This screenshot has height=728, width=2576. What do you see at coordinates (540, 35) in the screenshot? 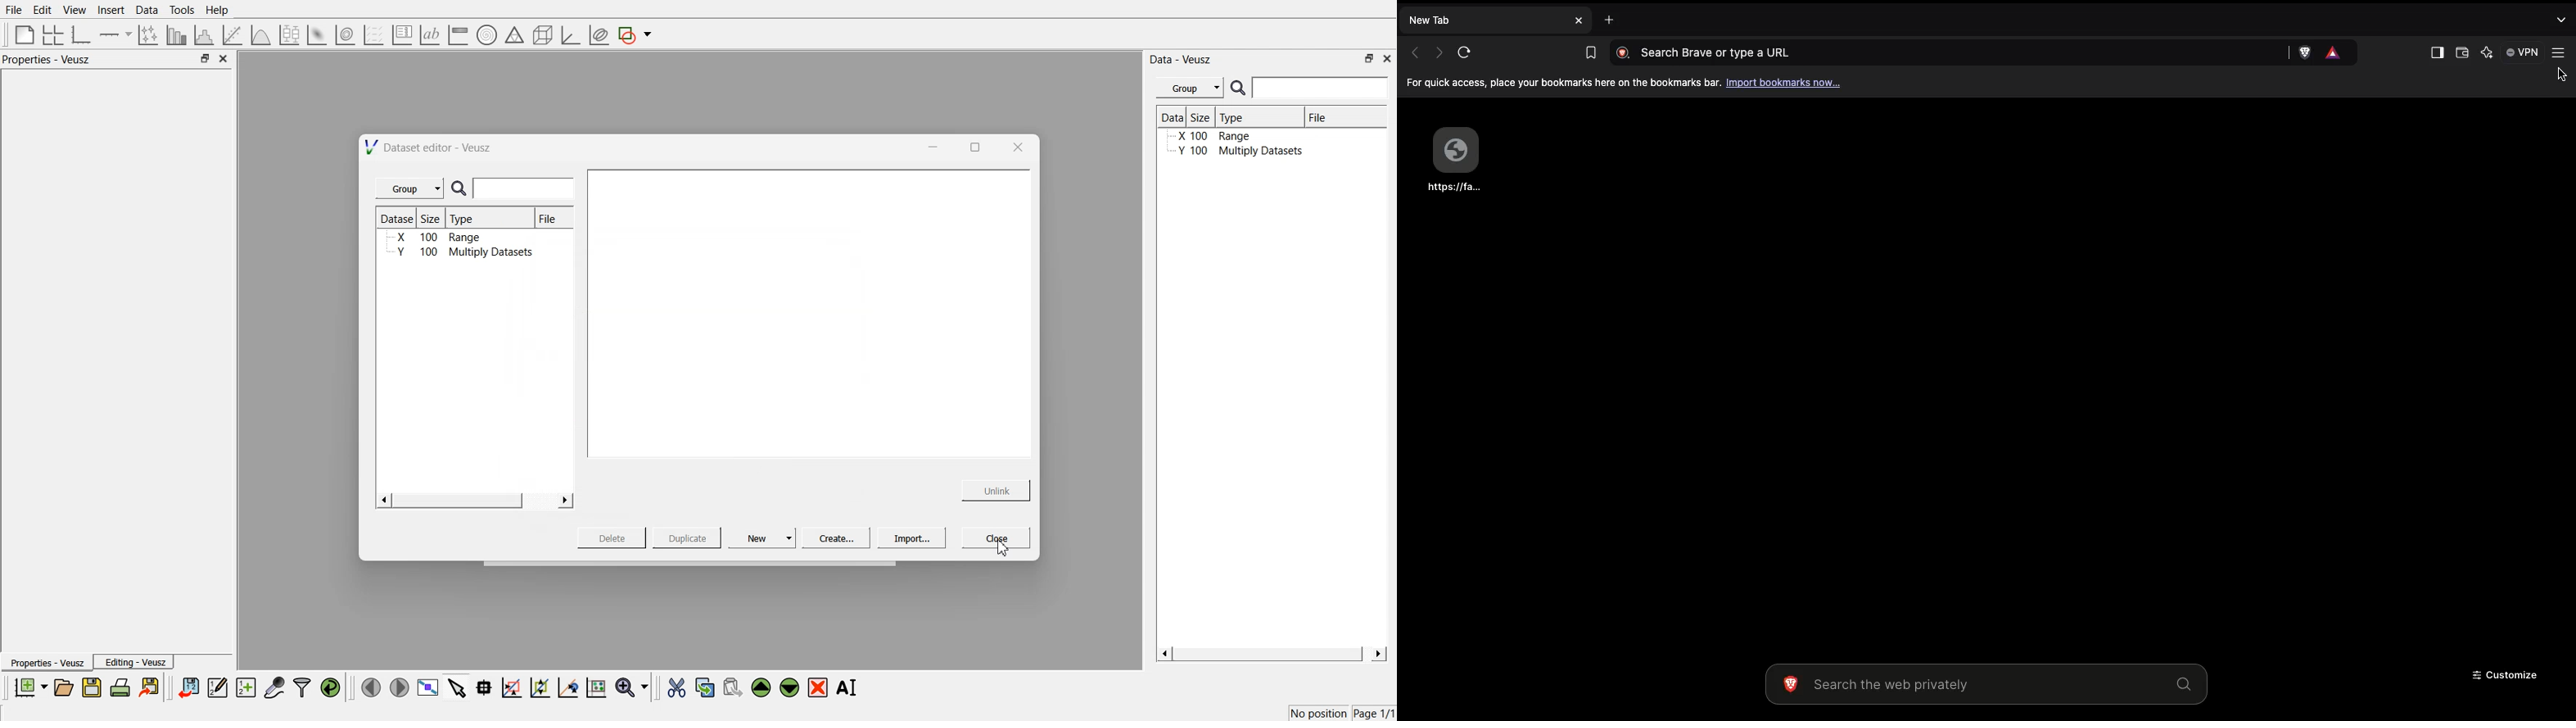
I see `3d shapes` at bounding box center [540, 35].